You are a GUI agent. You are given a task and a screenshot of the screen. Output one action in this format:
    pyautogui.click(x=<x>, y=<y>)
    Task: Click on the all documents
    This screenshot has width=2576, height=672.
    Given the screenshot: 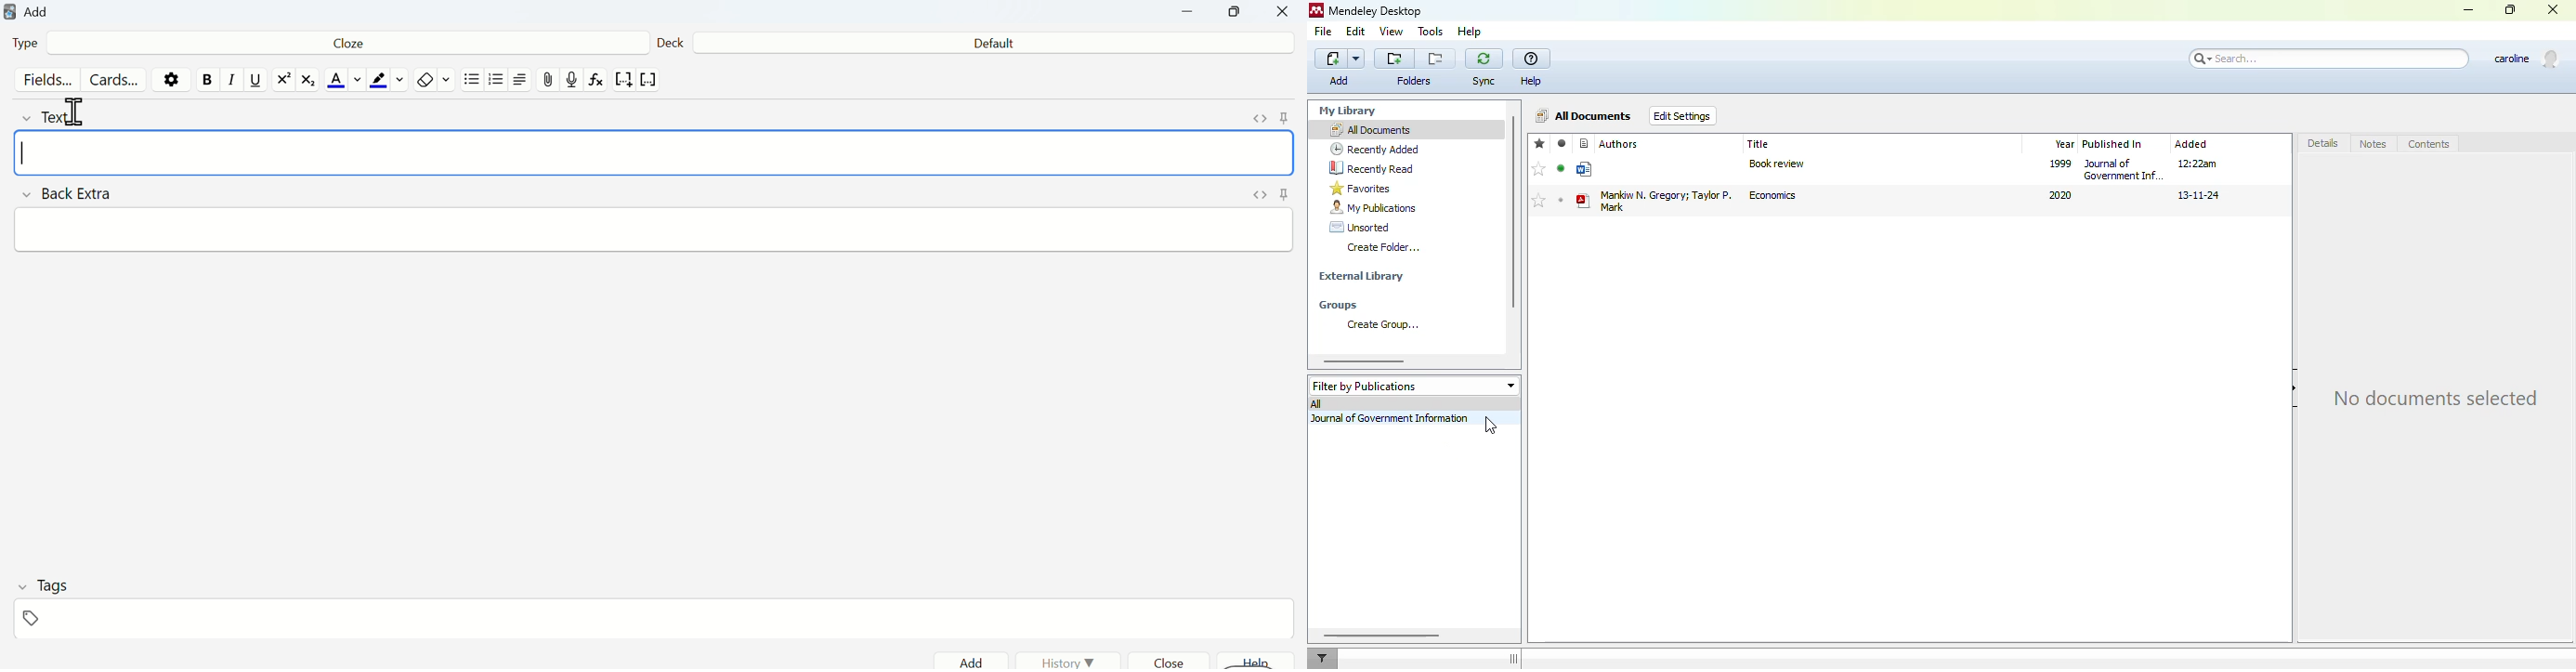 What is the action you would take?
    pyautogui.click(x=1370, y=129)
    